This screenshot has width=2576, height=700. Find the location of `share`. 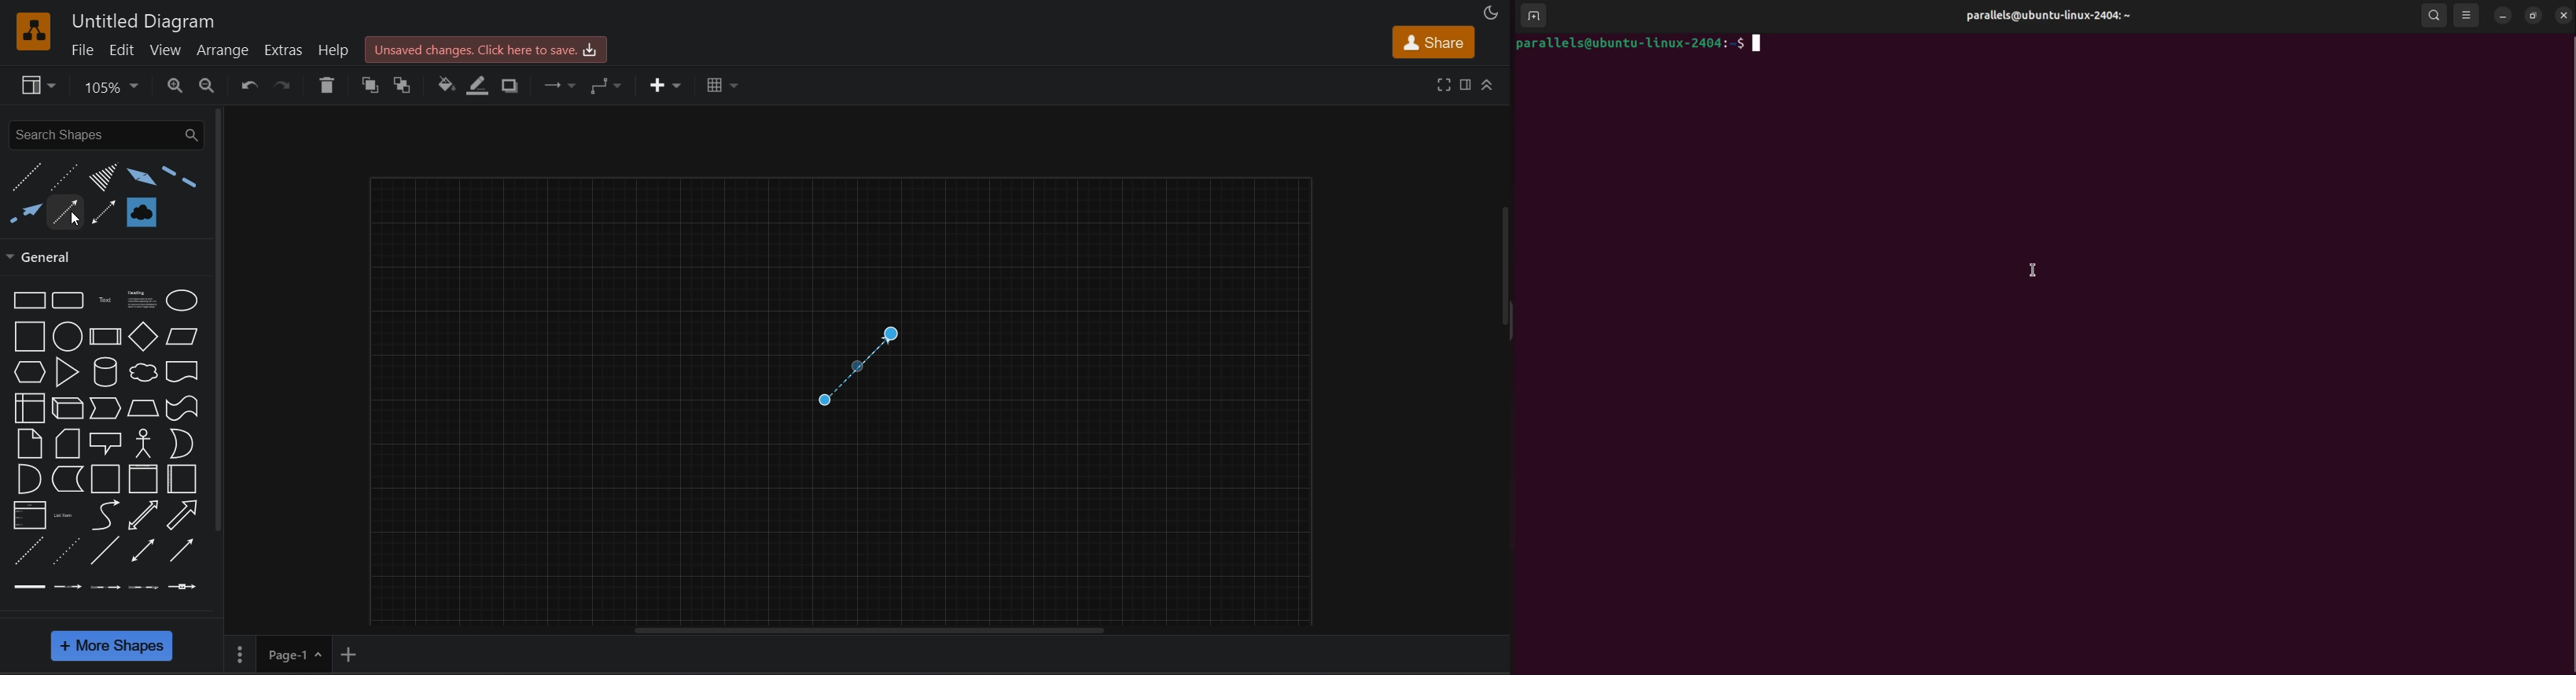

share is located at coordinates (1430, 40).